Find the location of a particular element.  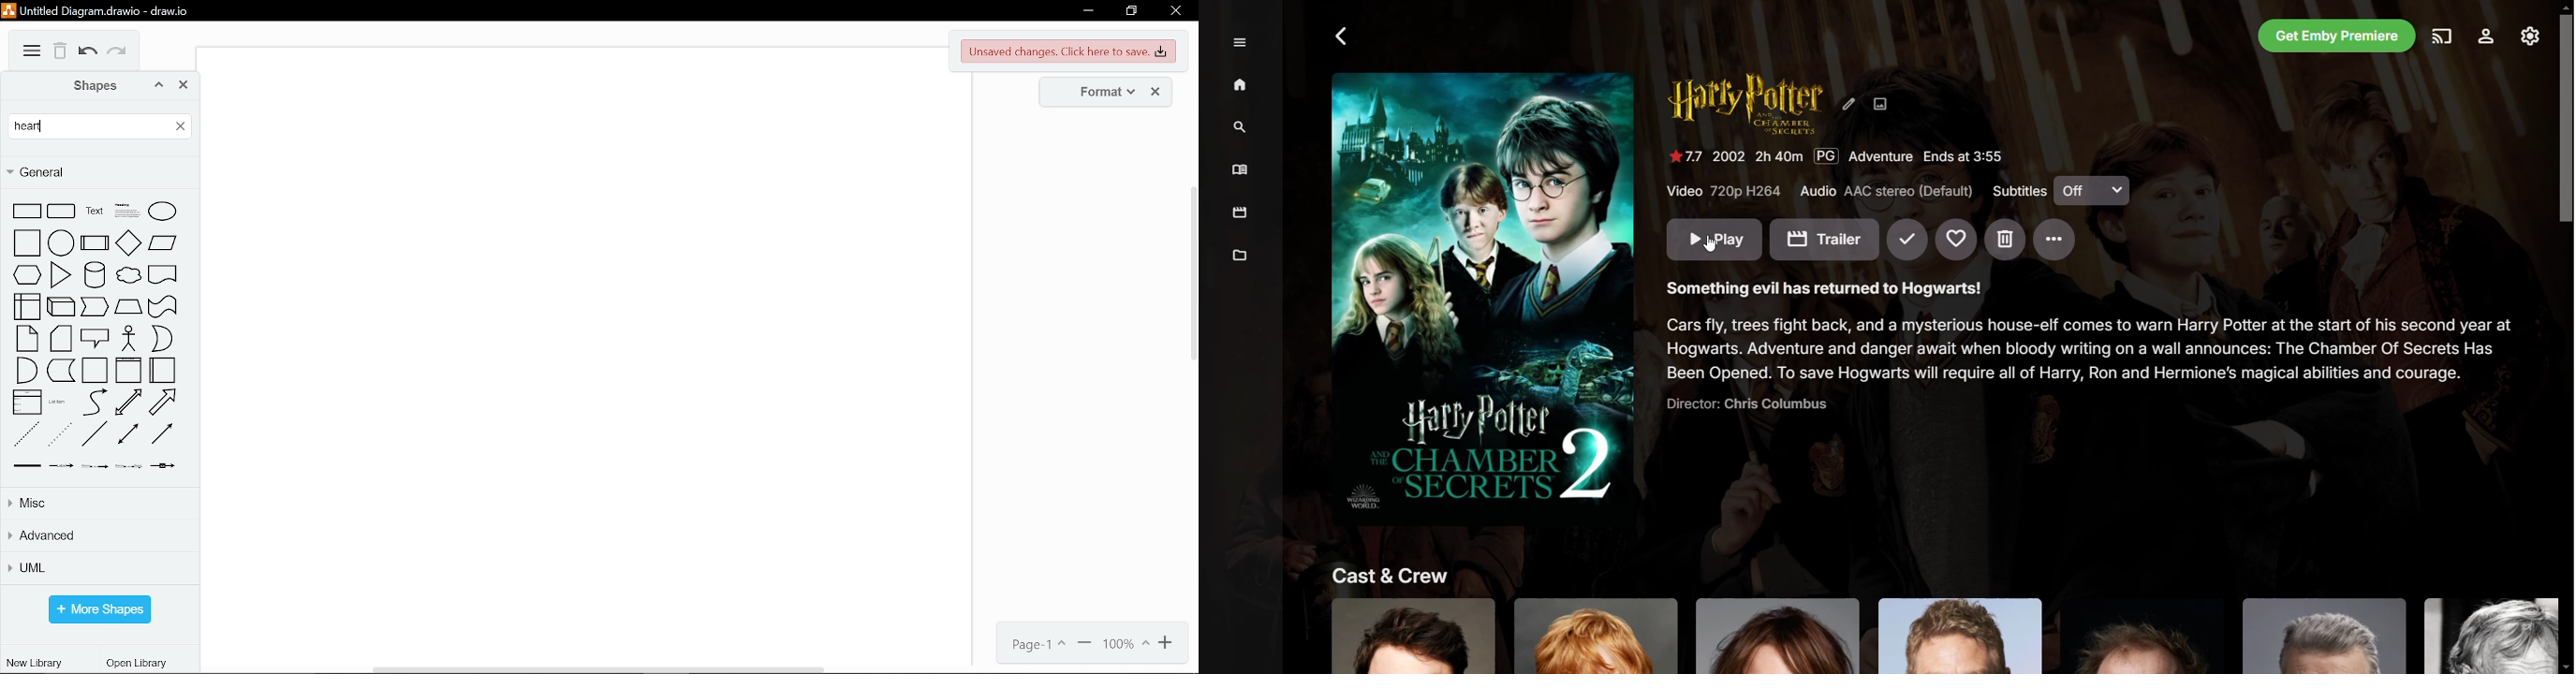

parallelogram is located at coordinates (164, 242).